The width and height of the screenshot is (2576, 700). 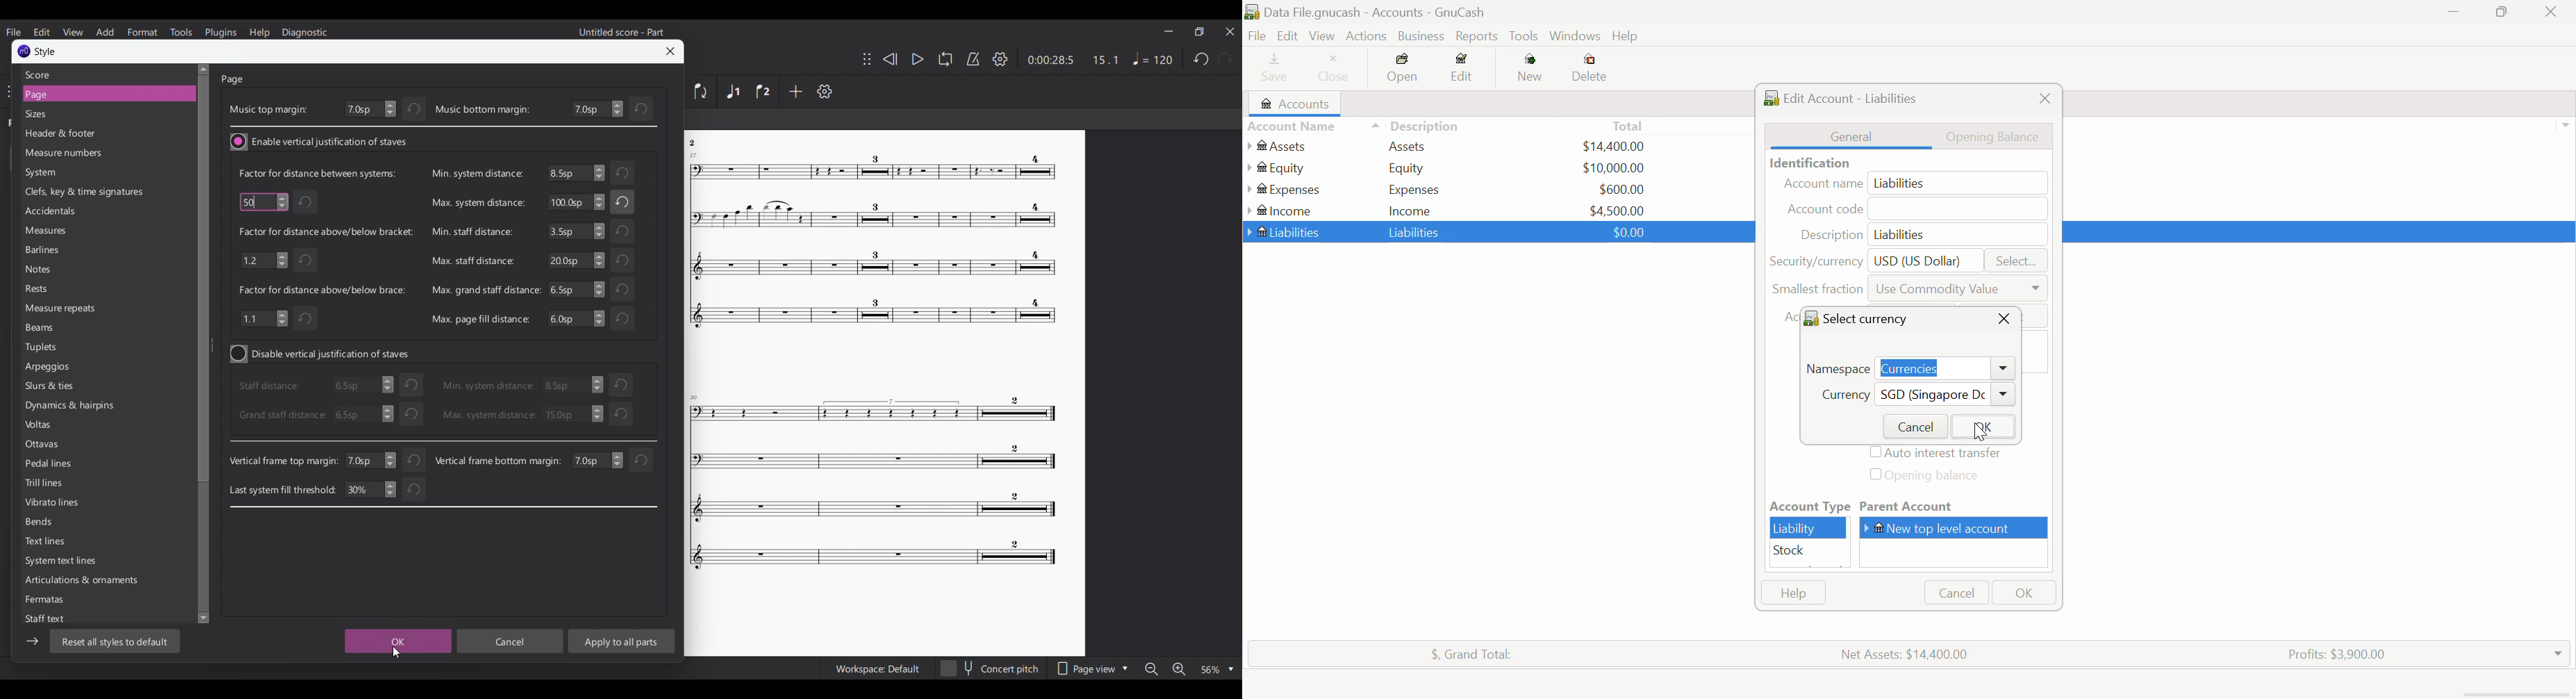 What do you see at coordinates (1213, 59) in the screenshot?
I see `Redo and undo` at bounding box center [1213, 59].